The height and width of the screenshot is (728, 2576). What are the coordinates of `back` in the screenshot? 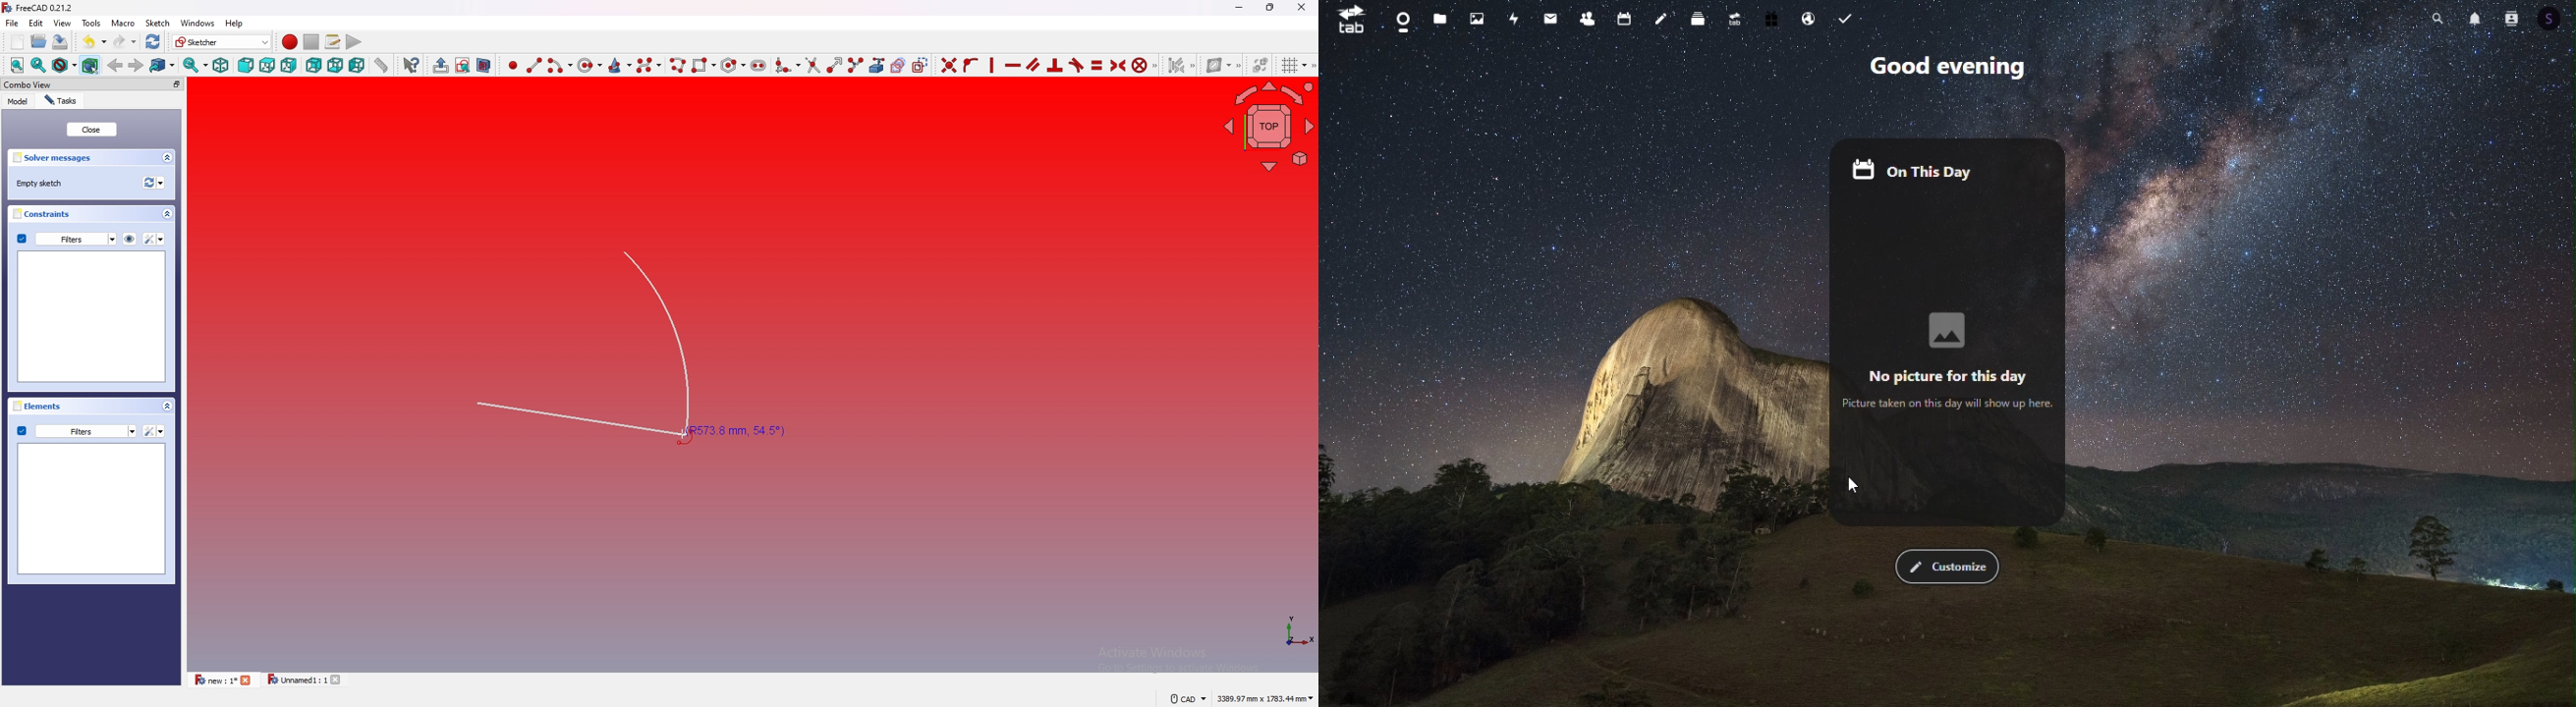 It's located at (314, 65).